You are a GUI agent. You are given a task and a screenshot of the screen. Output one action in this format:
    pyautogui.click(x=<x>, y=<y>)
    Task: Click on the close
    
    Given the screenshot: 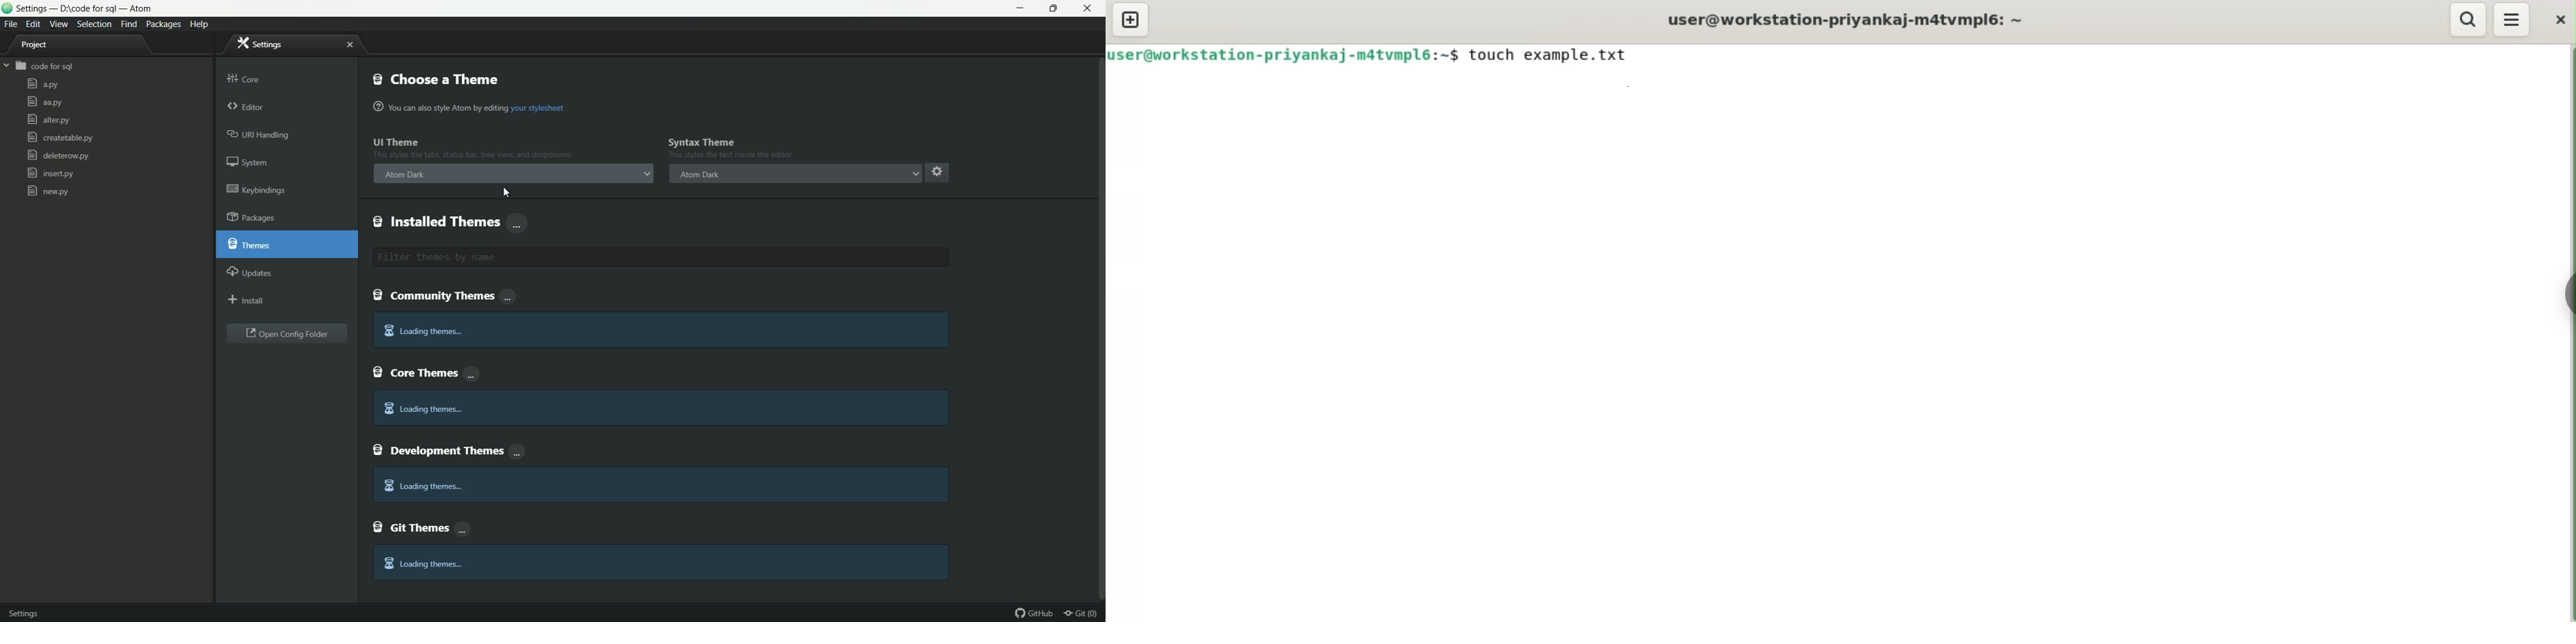 What is the action you would take?
    pyautogui.click(x=2558, y=21)
    